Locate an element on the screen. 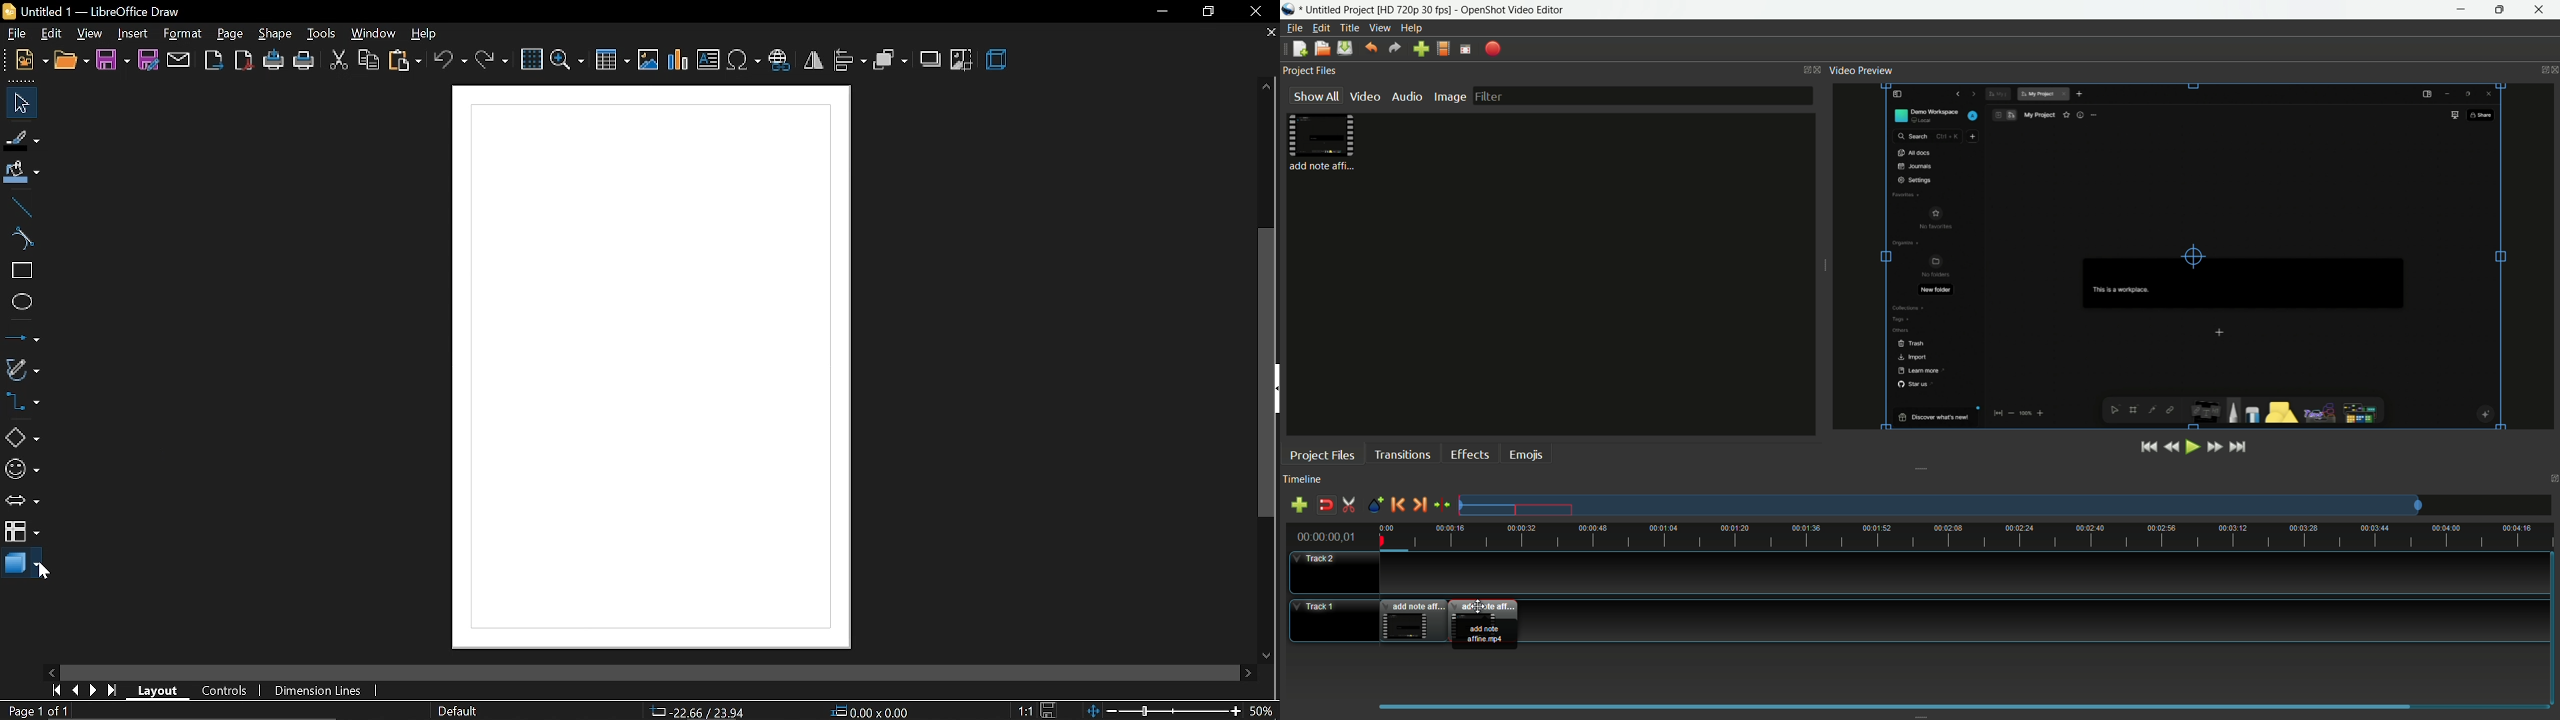  previous page is located at coordinates (77, 690).